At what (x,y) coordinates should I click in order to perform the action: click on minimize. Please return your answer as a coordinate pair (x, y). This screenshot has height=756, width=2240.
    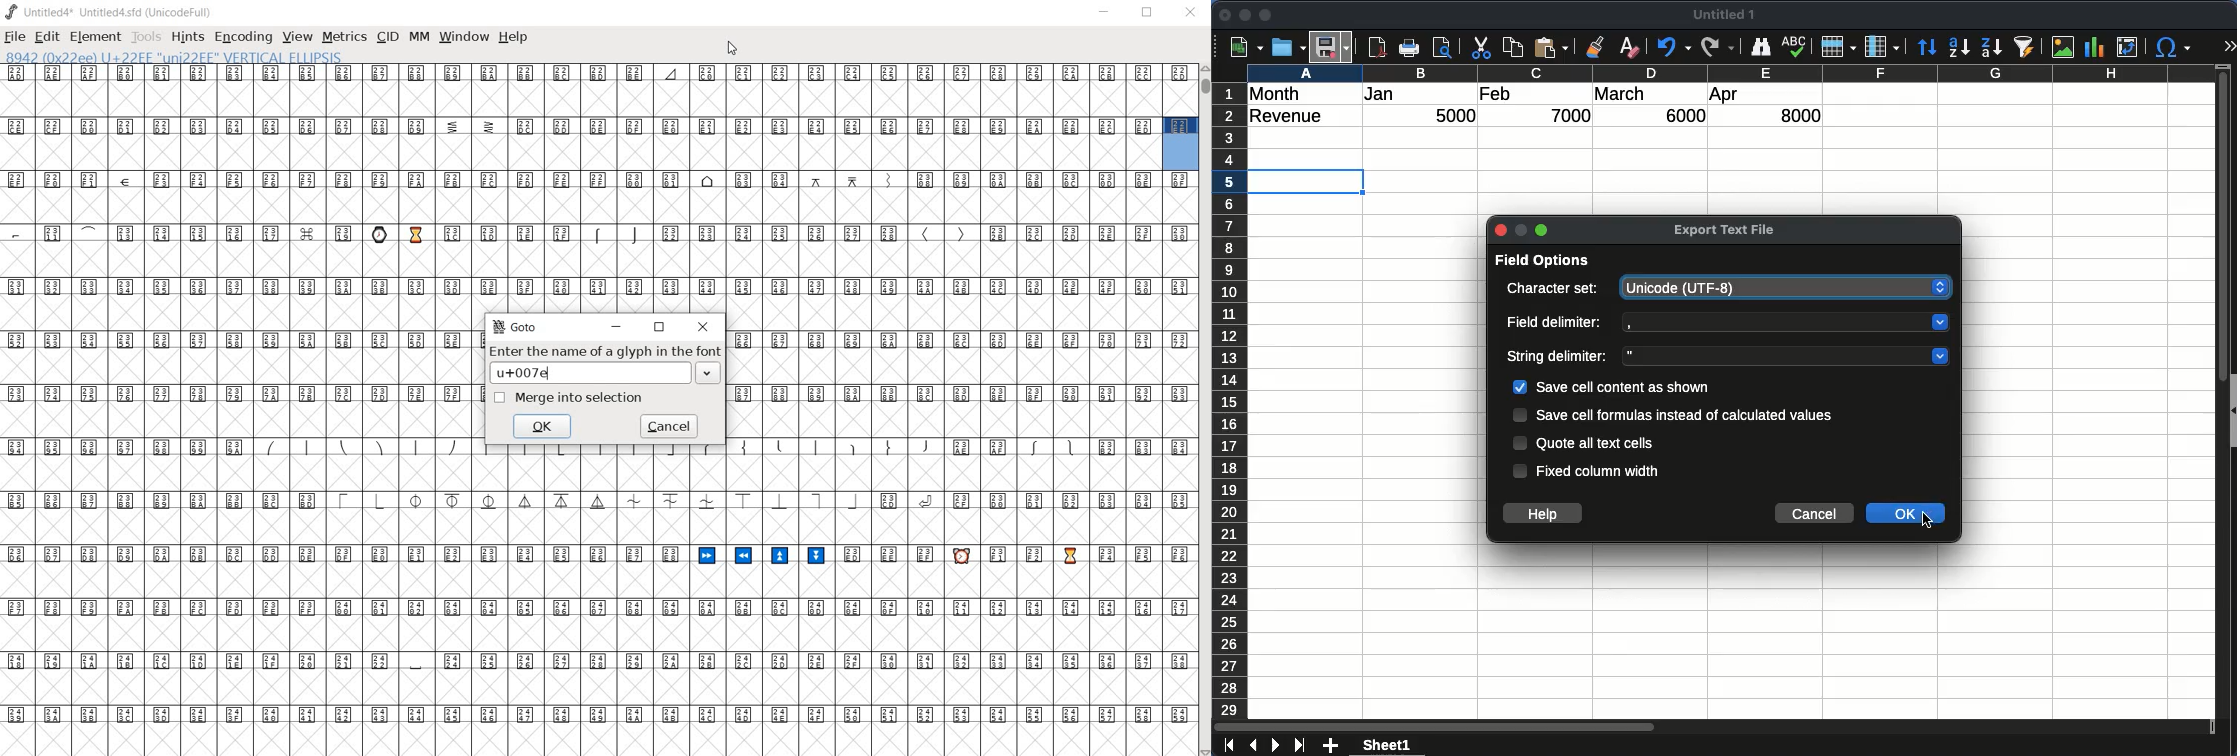
    Looking at the image, I should click on (1246, 15).